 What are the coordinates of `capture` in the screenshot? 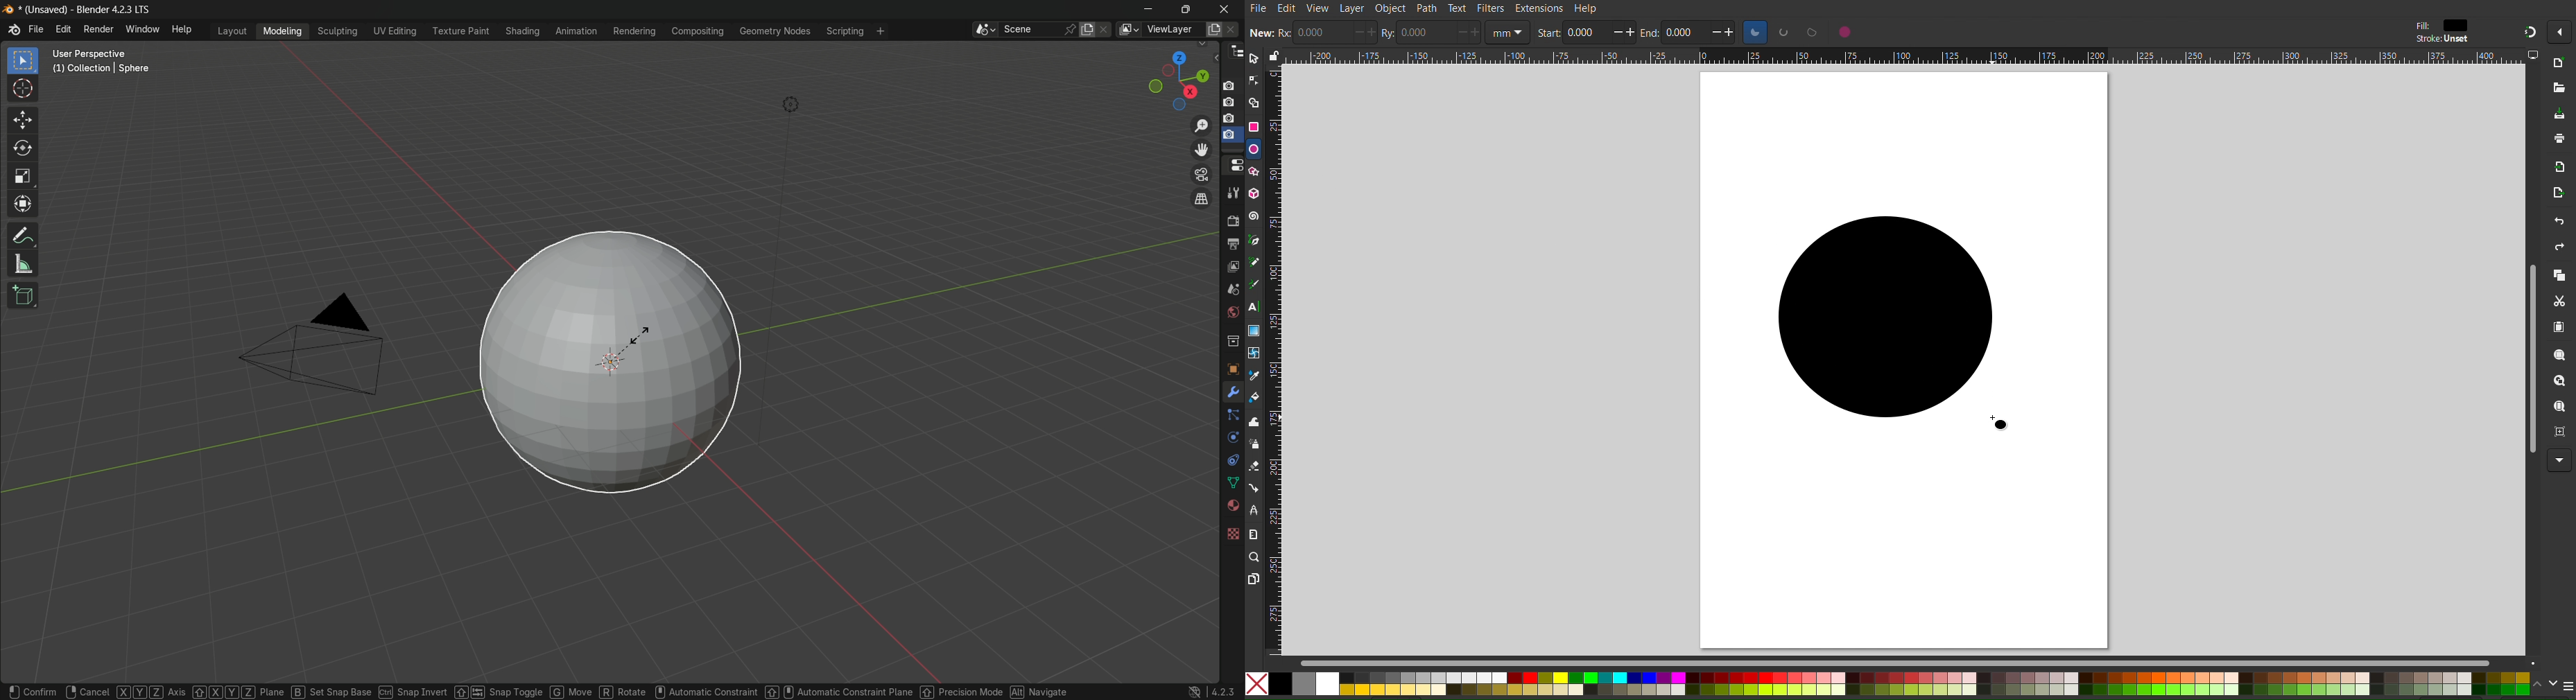 It's located at (1230, 81).